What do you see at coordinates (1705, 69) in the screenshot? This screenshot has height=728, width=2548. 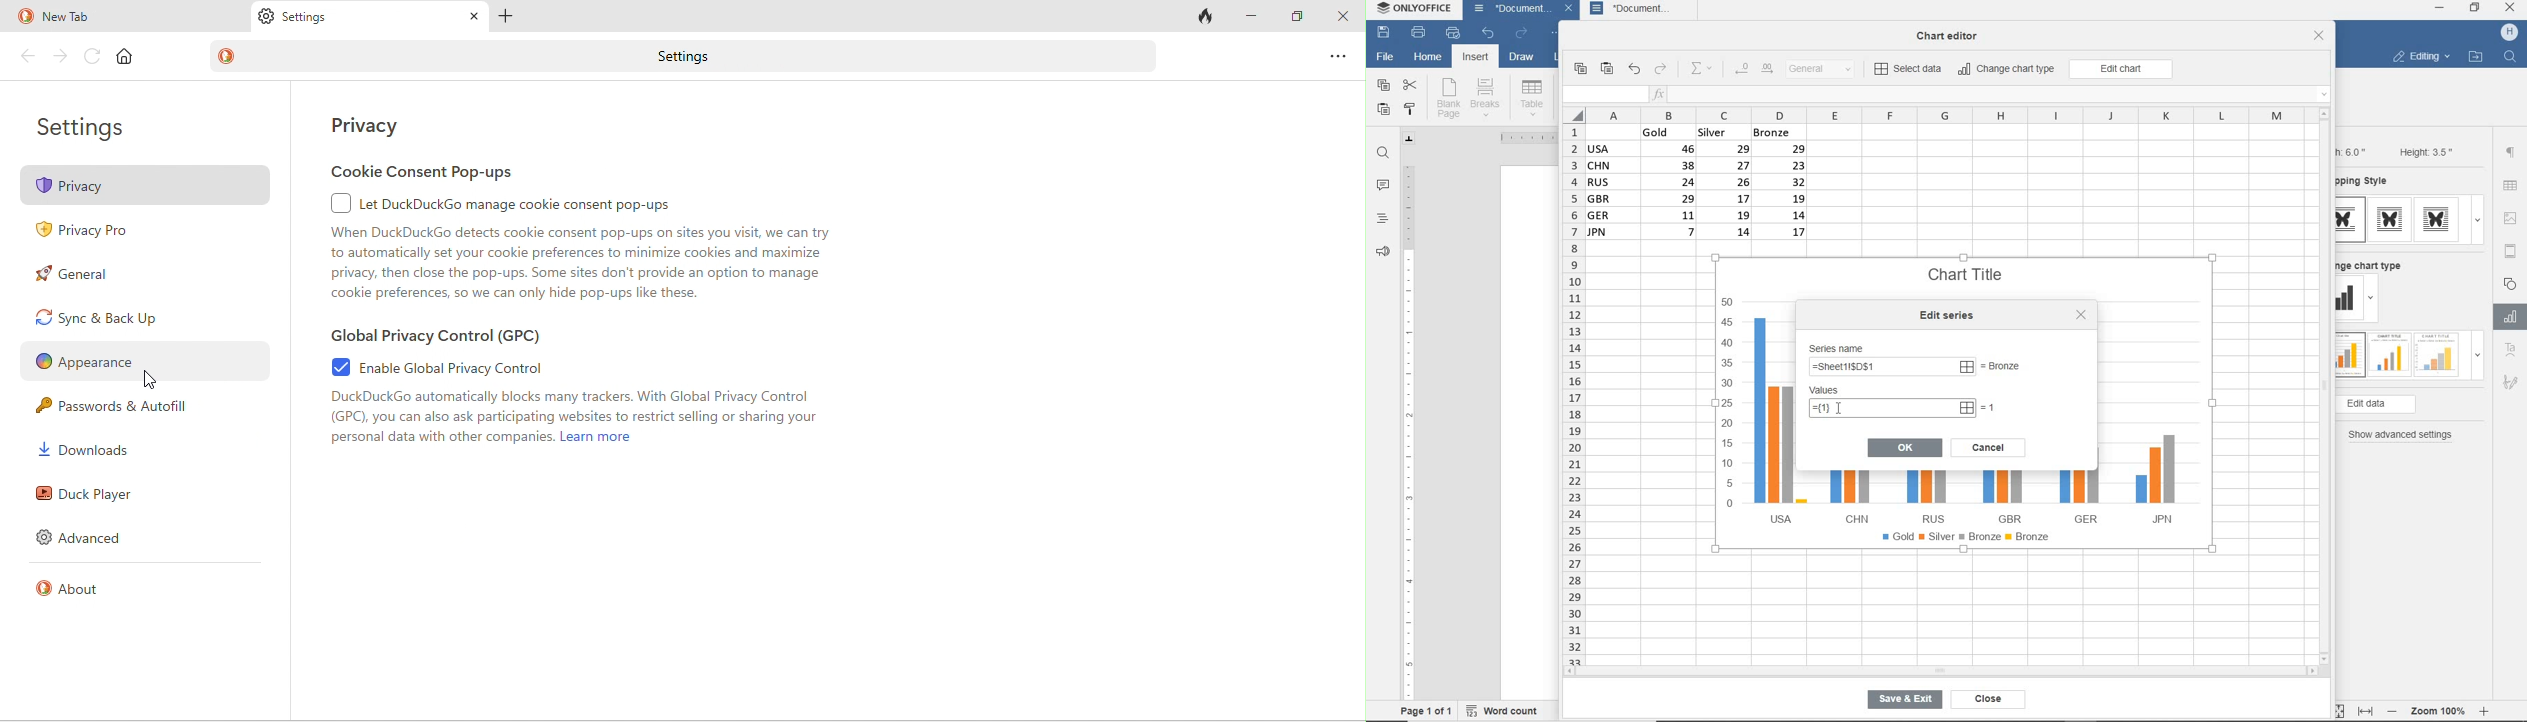 I see `summation` at bounding box center [1705, 69].